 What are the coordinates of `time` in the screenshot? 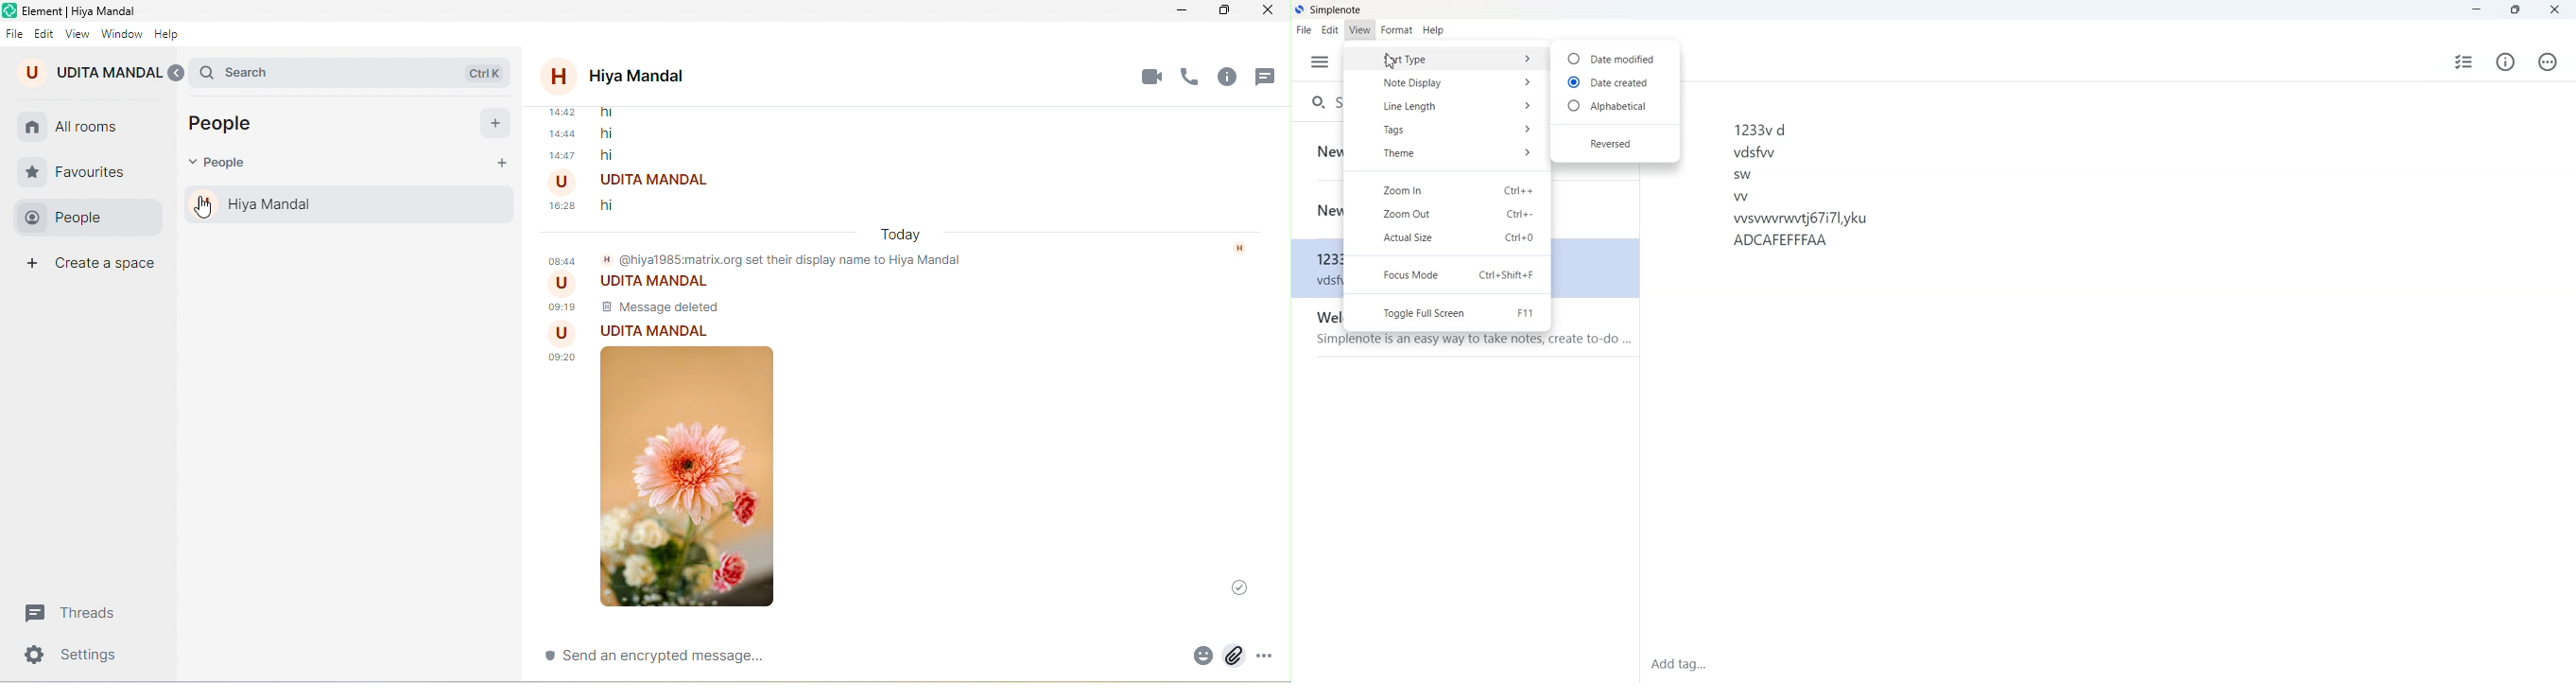 It's located at (561, 111).